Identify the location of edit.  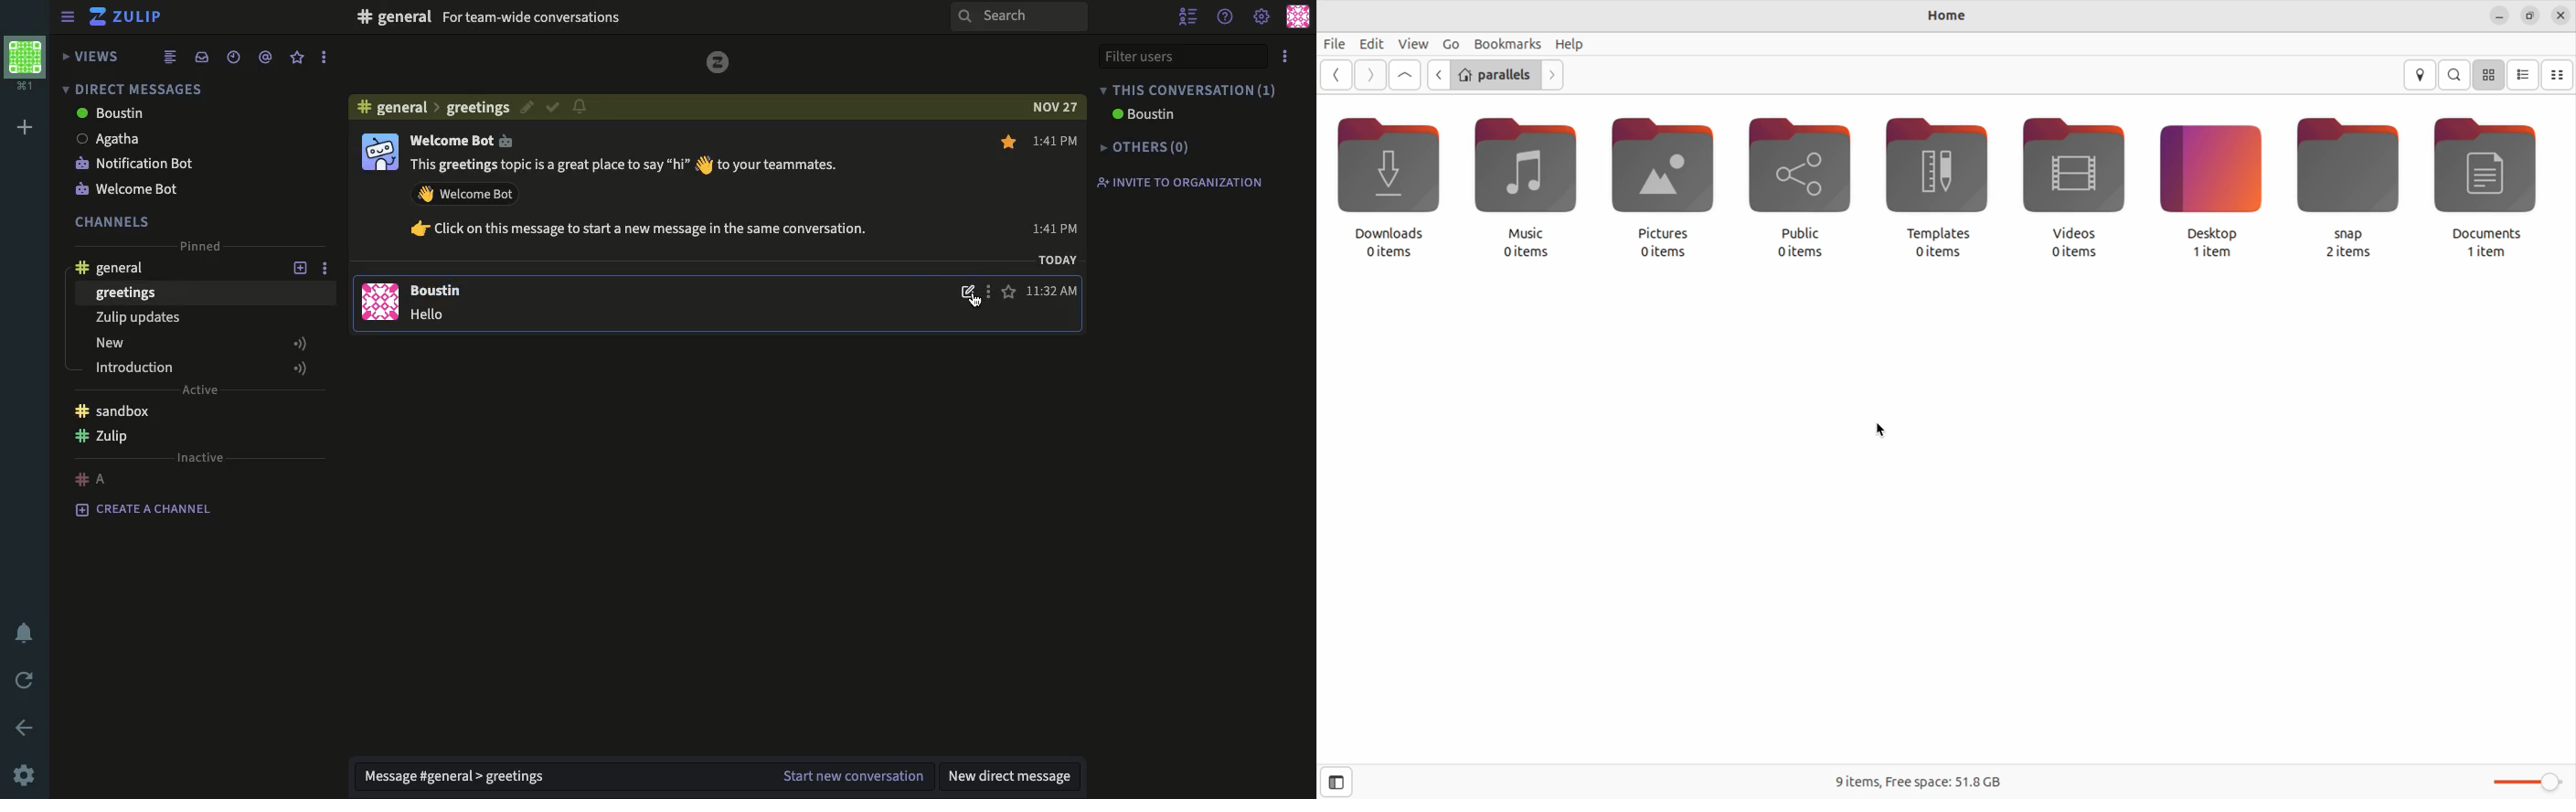
(524, 107).